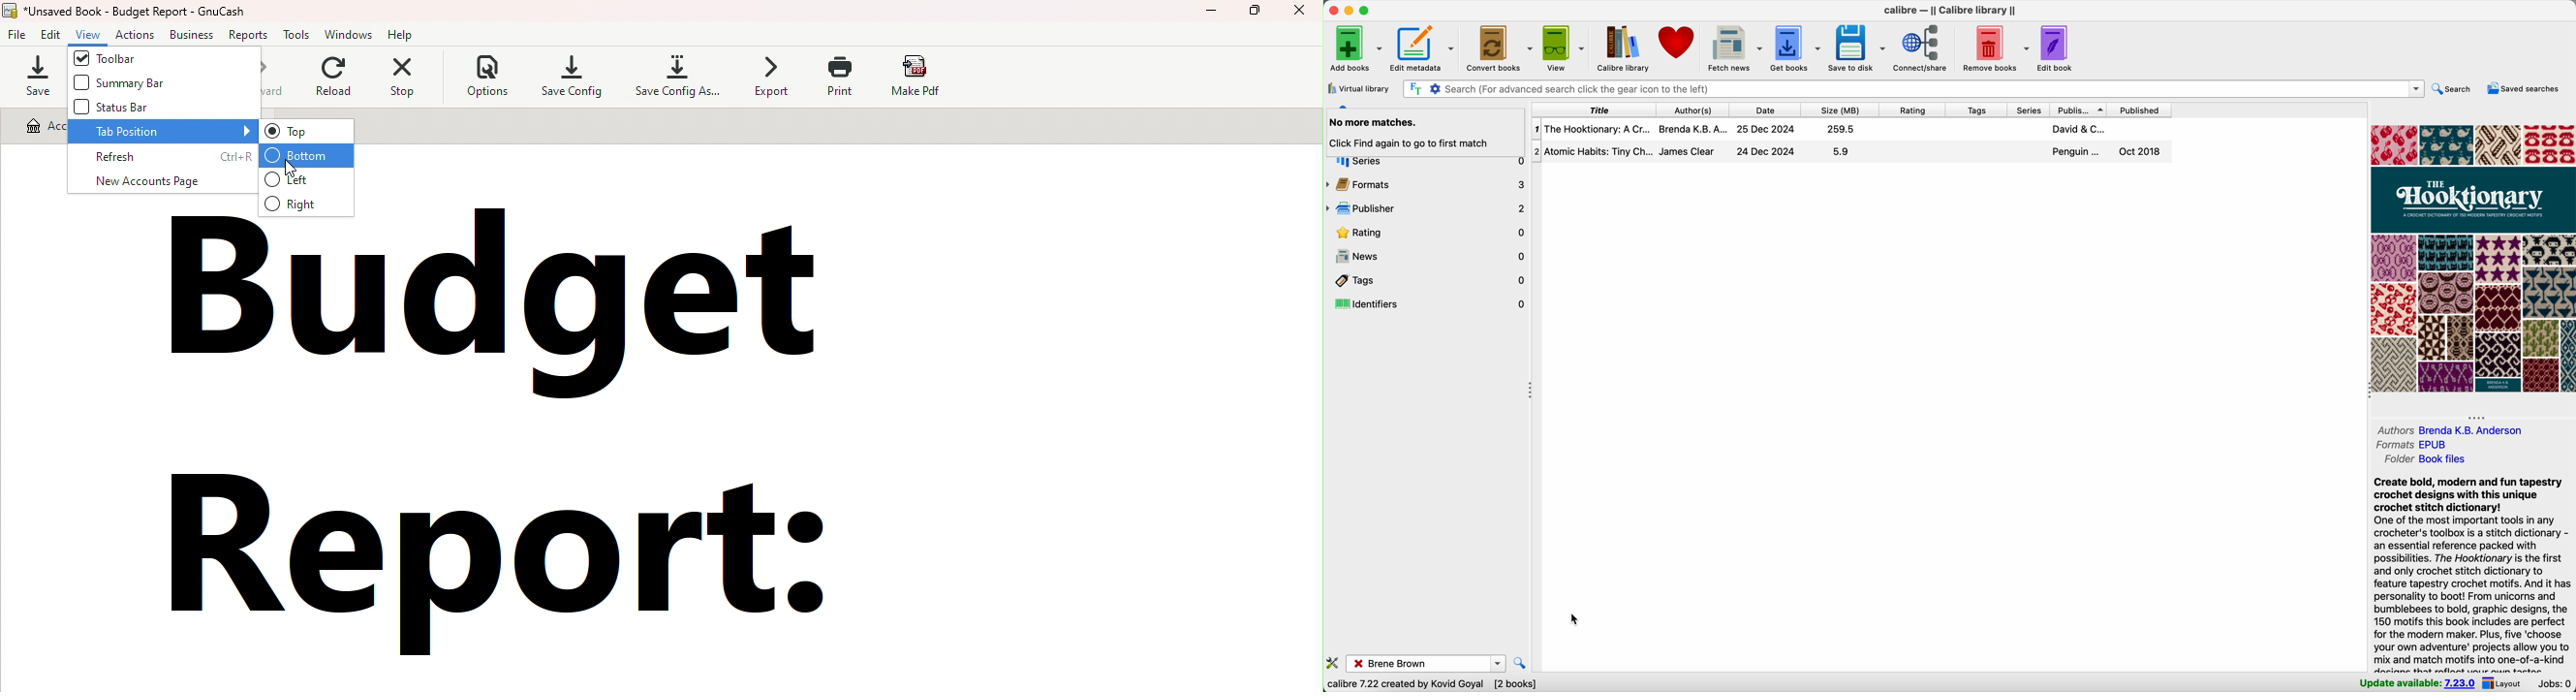 This screenshot has width=2576, height=700. Describe the element at coordinates (1427, 233) in the screenshot. I see `rating` at that location.